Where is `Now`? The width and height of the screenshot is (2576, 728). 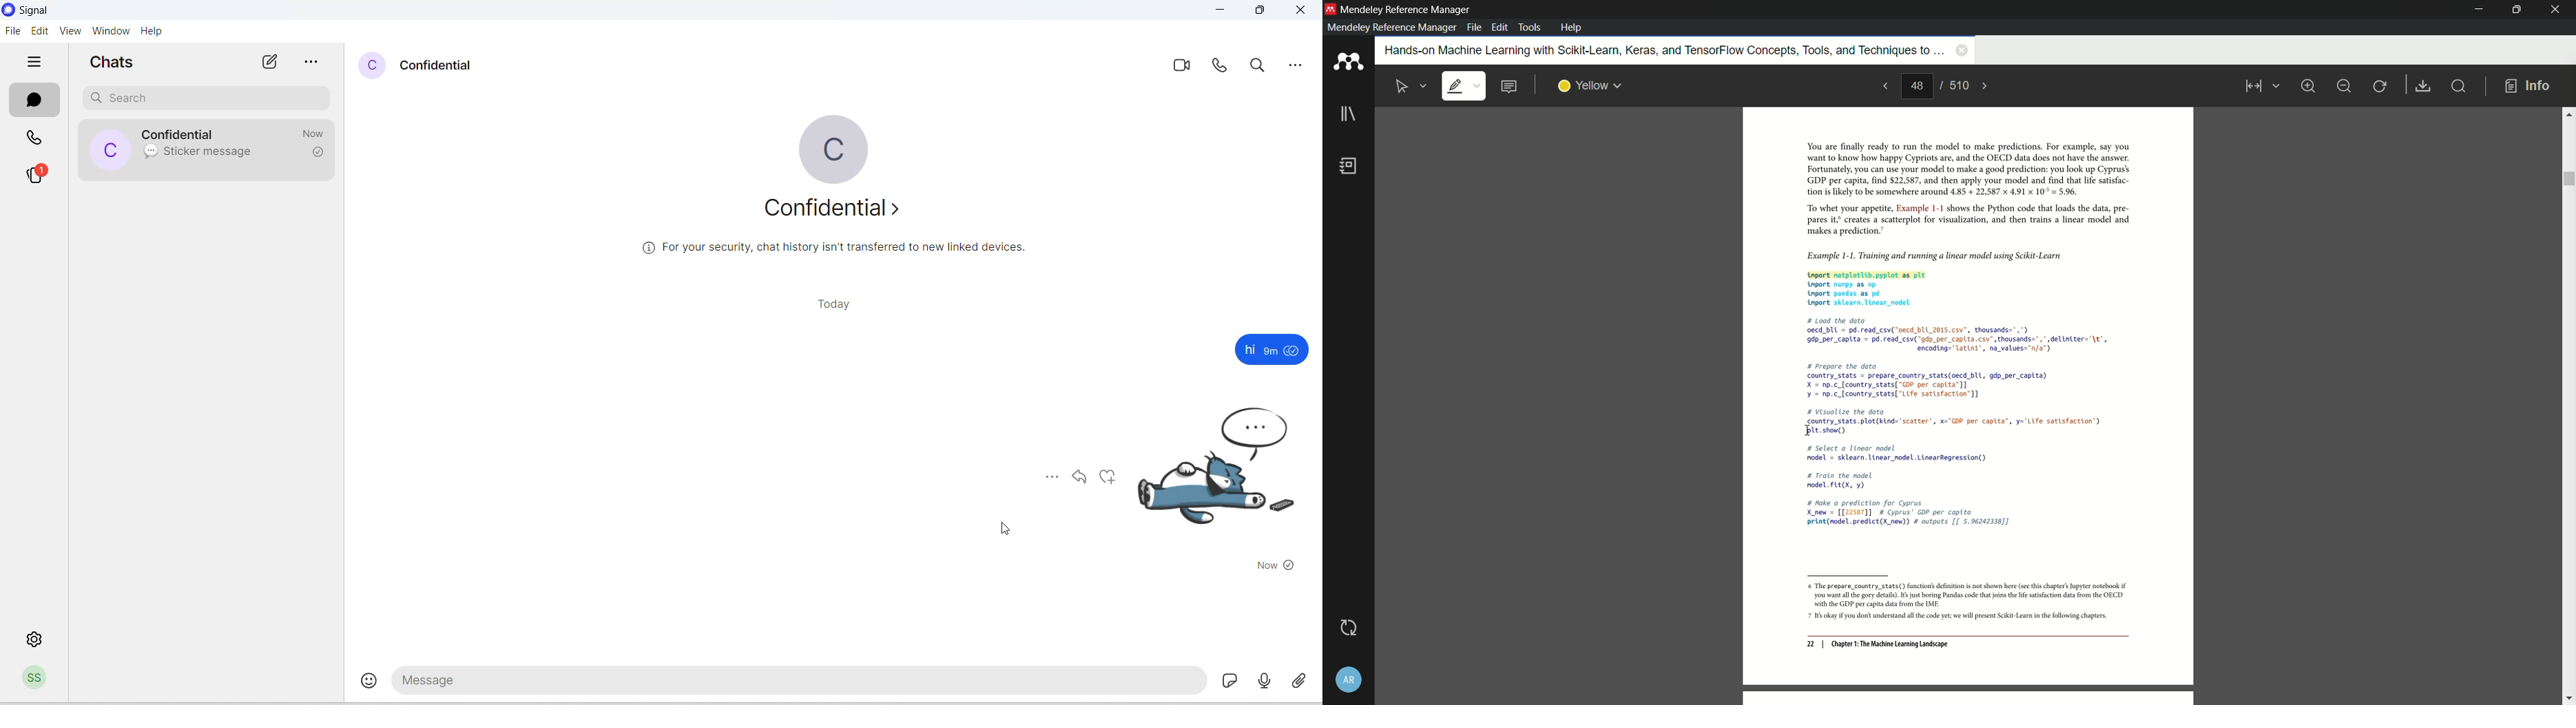
Now is located at coordinates (1263, 567).